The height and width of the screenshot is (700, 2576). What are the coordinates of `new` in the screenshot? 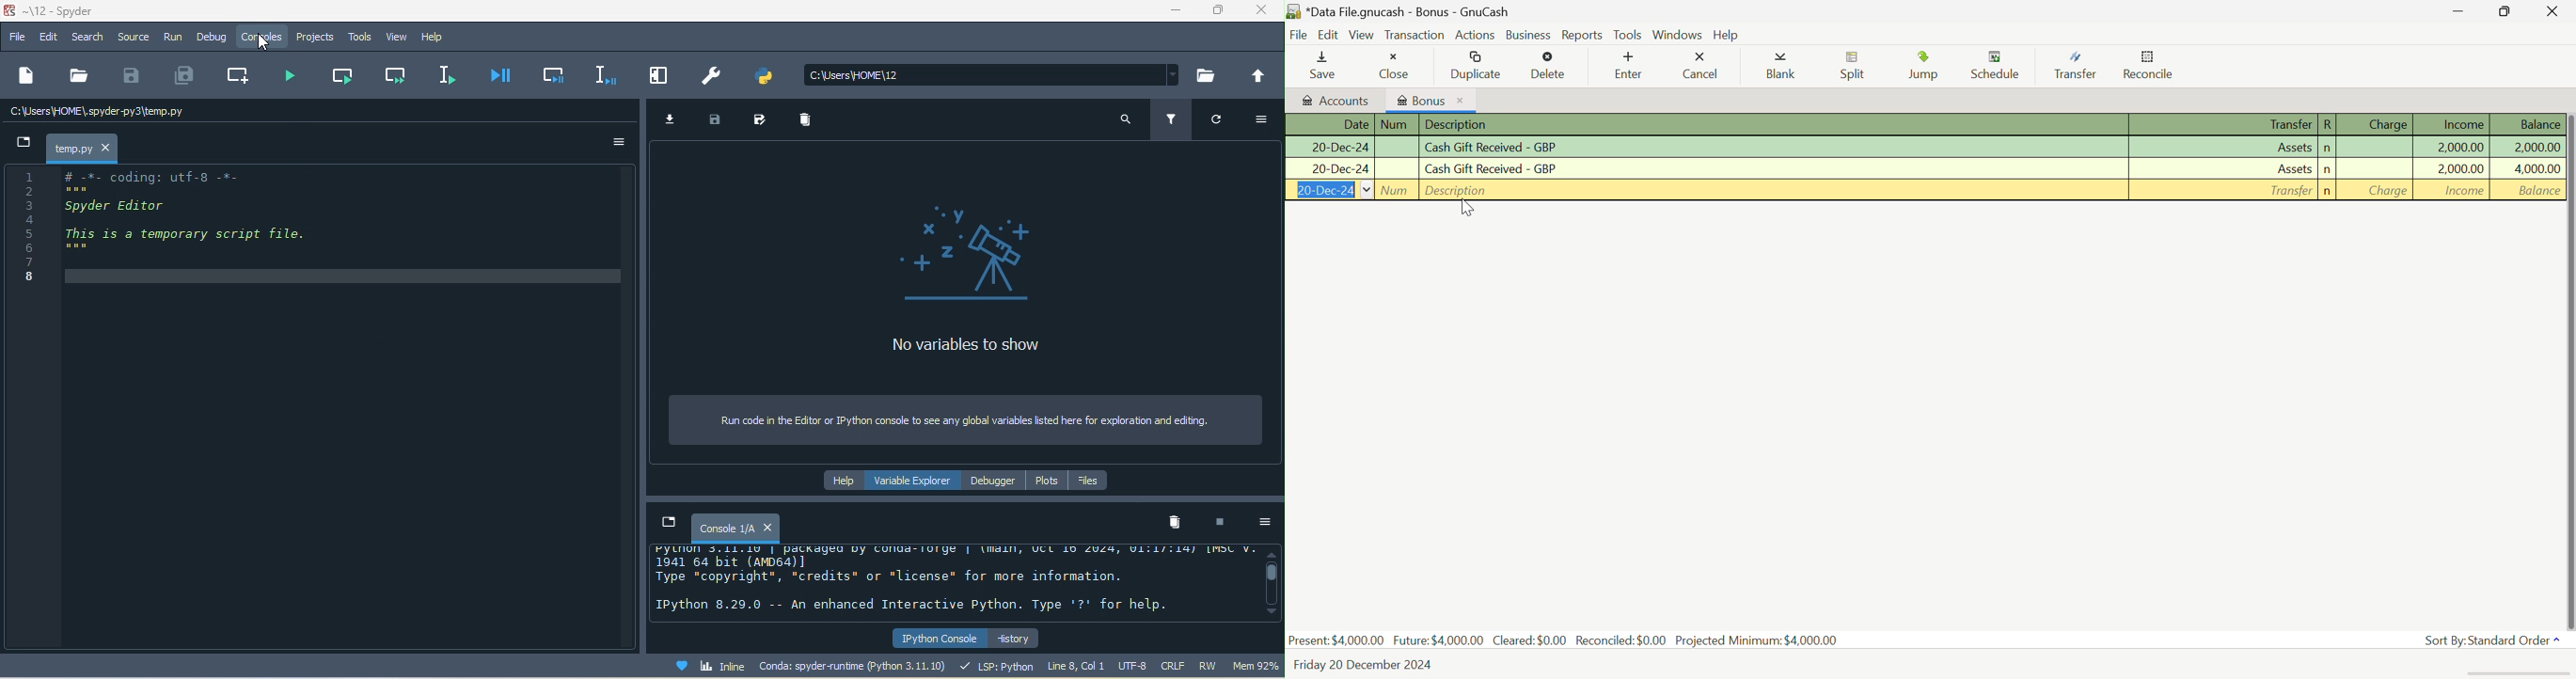 It's located at (27, 78).